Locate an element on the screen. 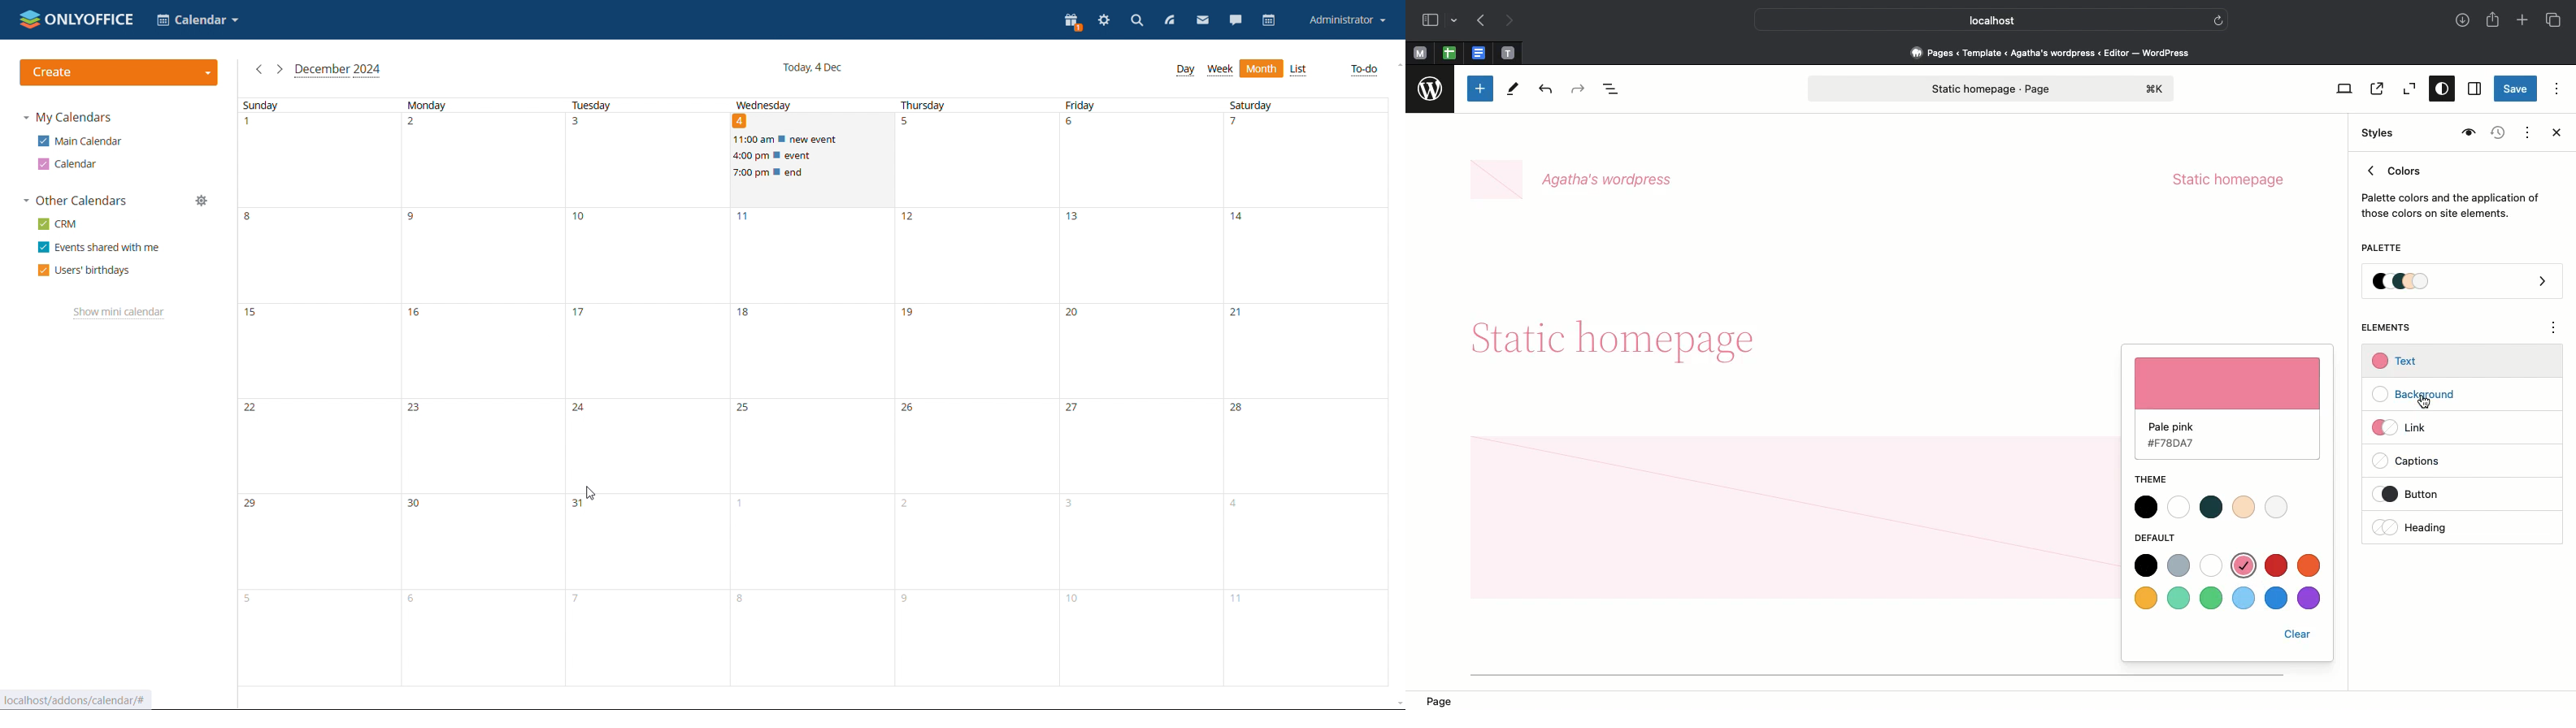 This screenshot has width=2576, height=728. Pinned tab is located at coordinates (1509, 54).